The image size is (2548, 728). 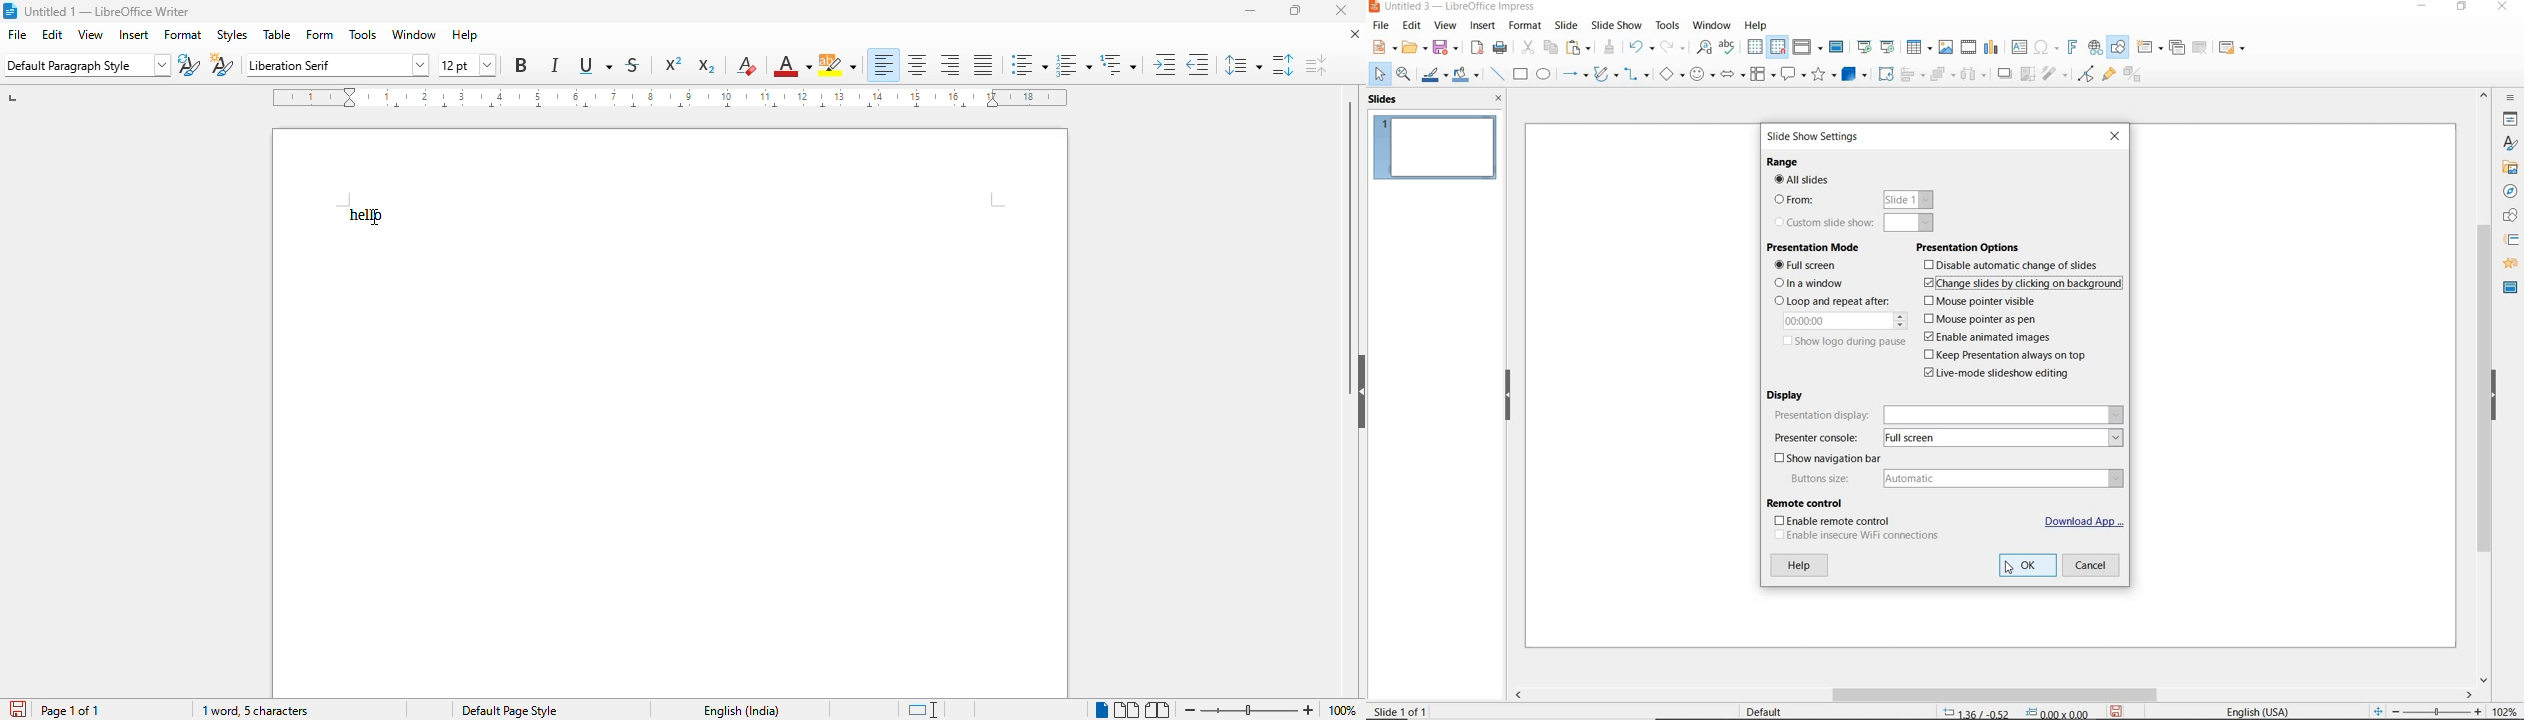 I want to click on ZOOM OUR OR ZOOM IN, so click(x=2426, y=710).